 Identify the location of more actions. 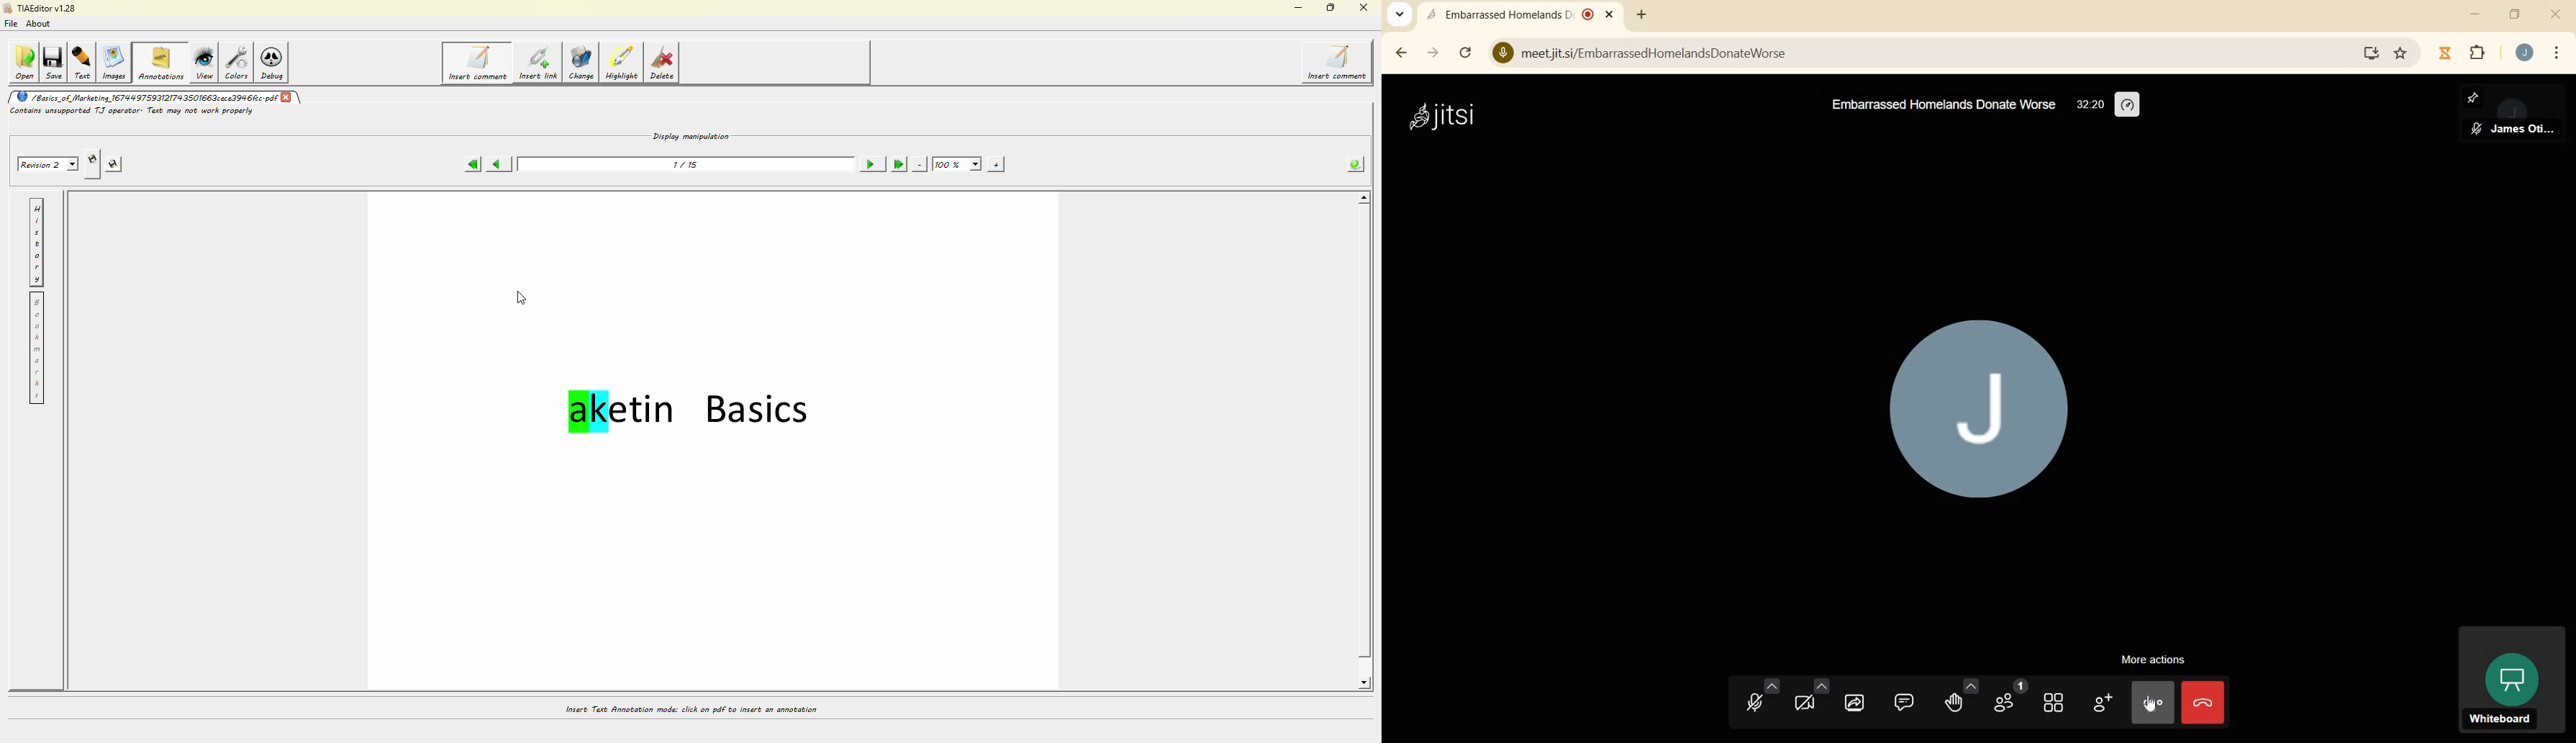
(2153, 701).